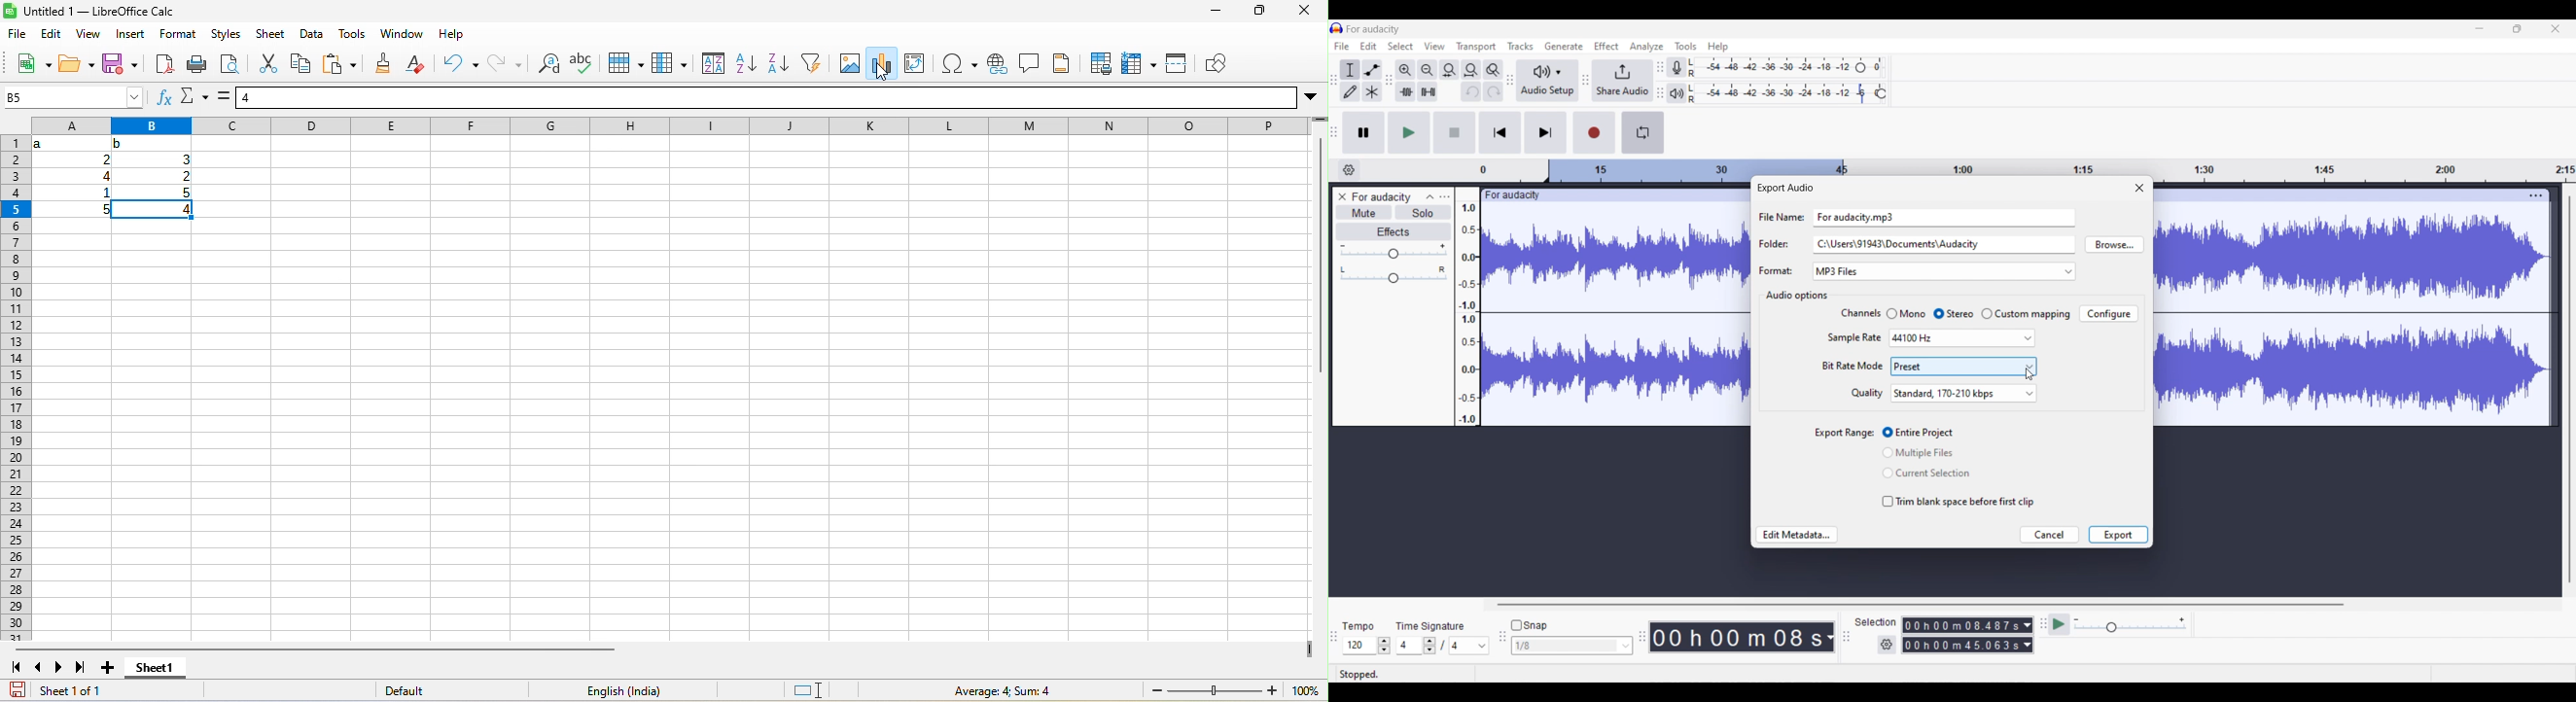 This screenshot has width=2576, height=728. I want to click on Fit project to width, so click(1472, 70).